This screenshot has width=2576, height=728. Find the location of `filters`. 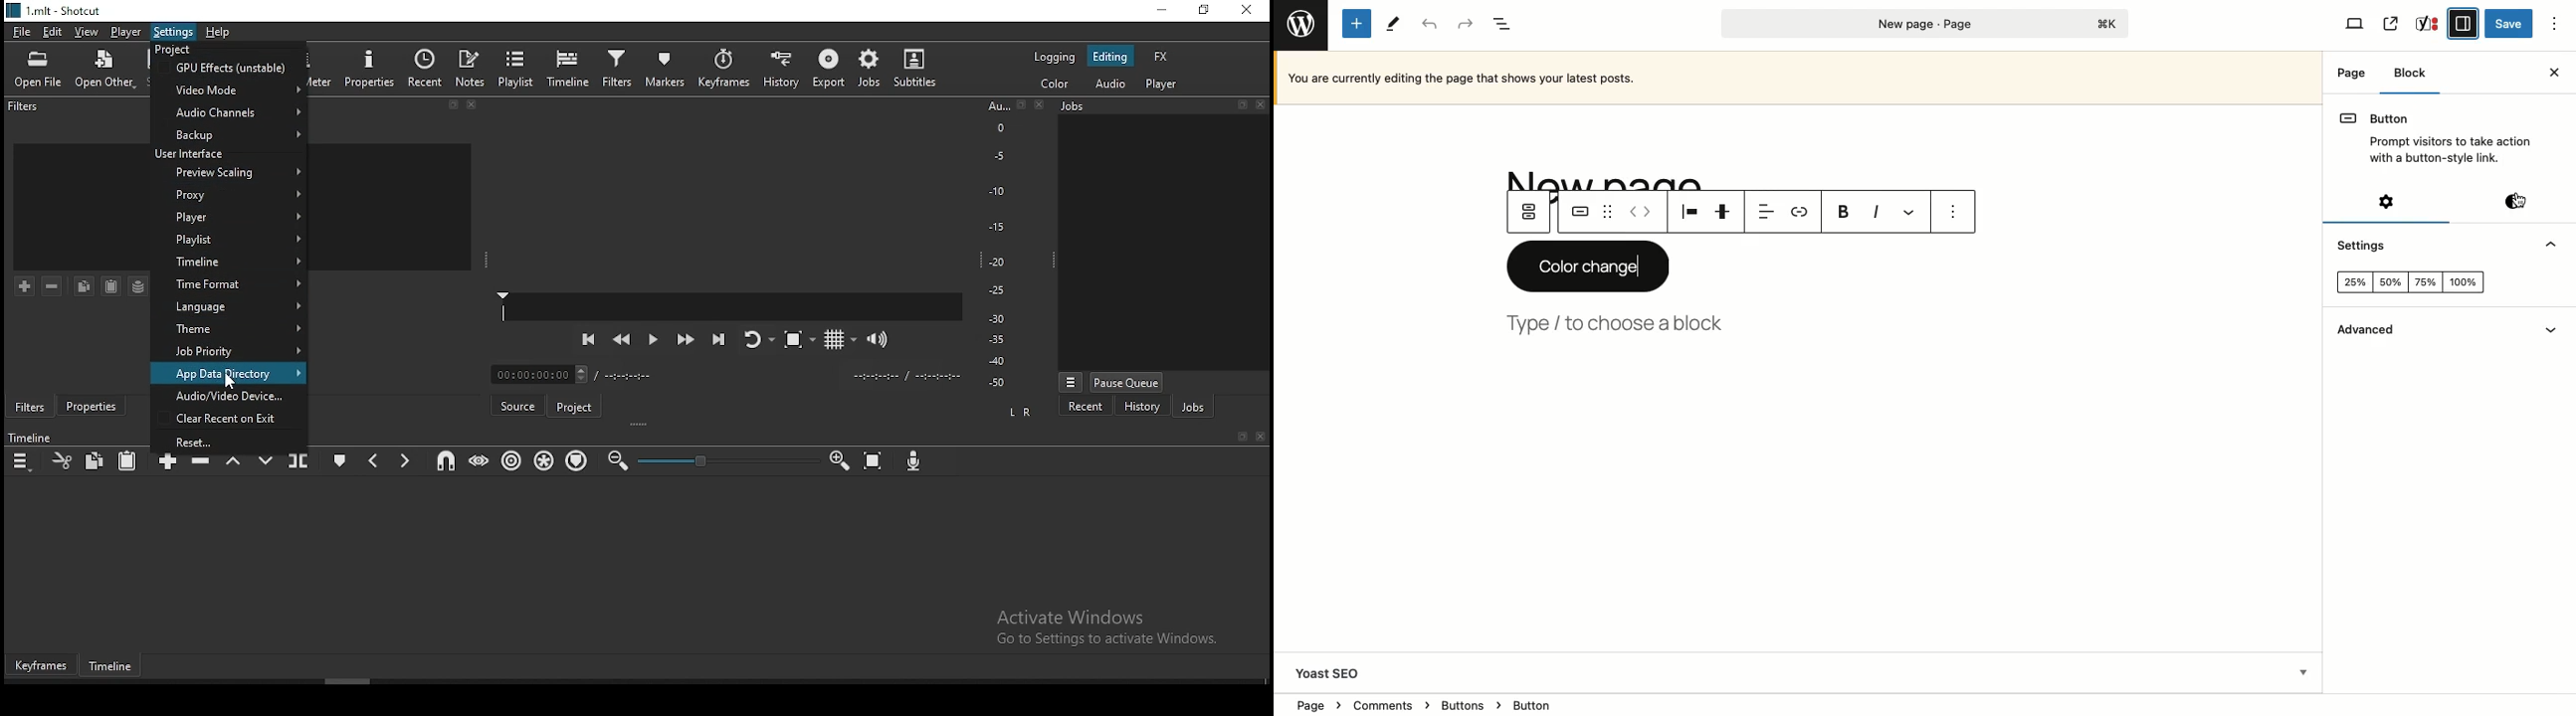

filters is located at coordinates (617, 69).